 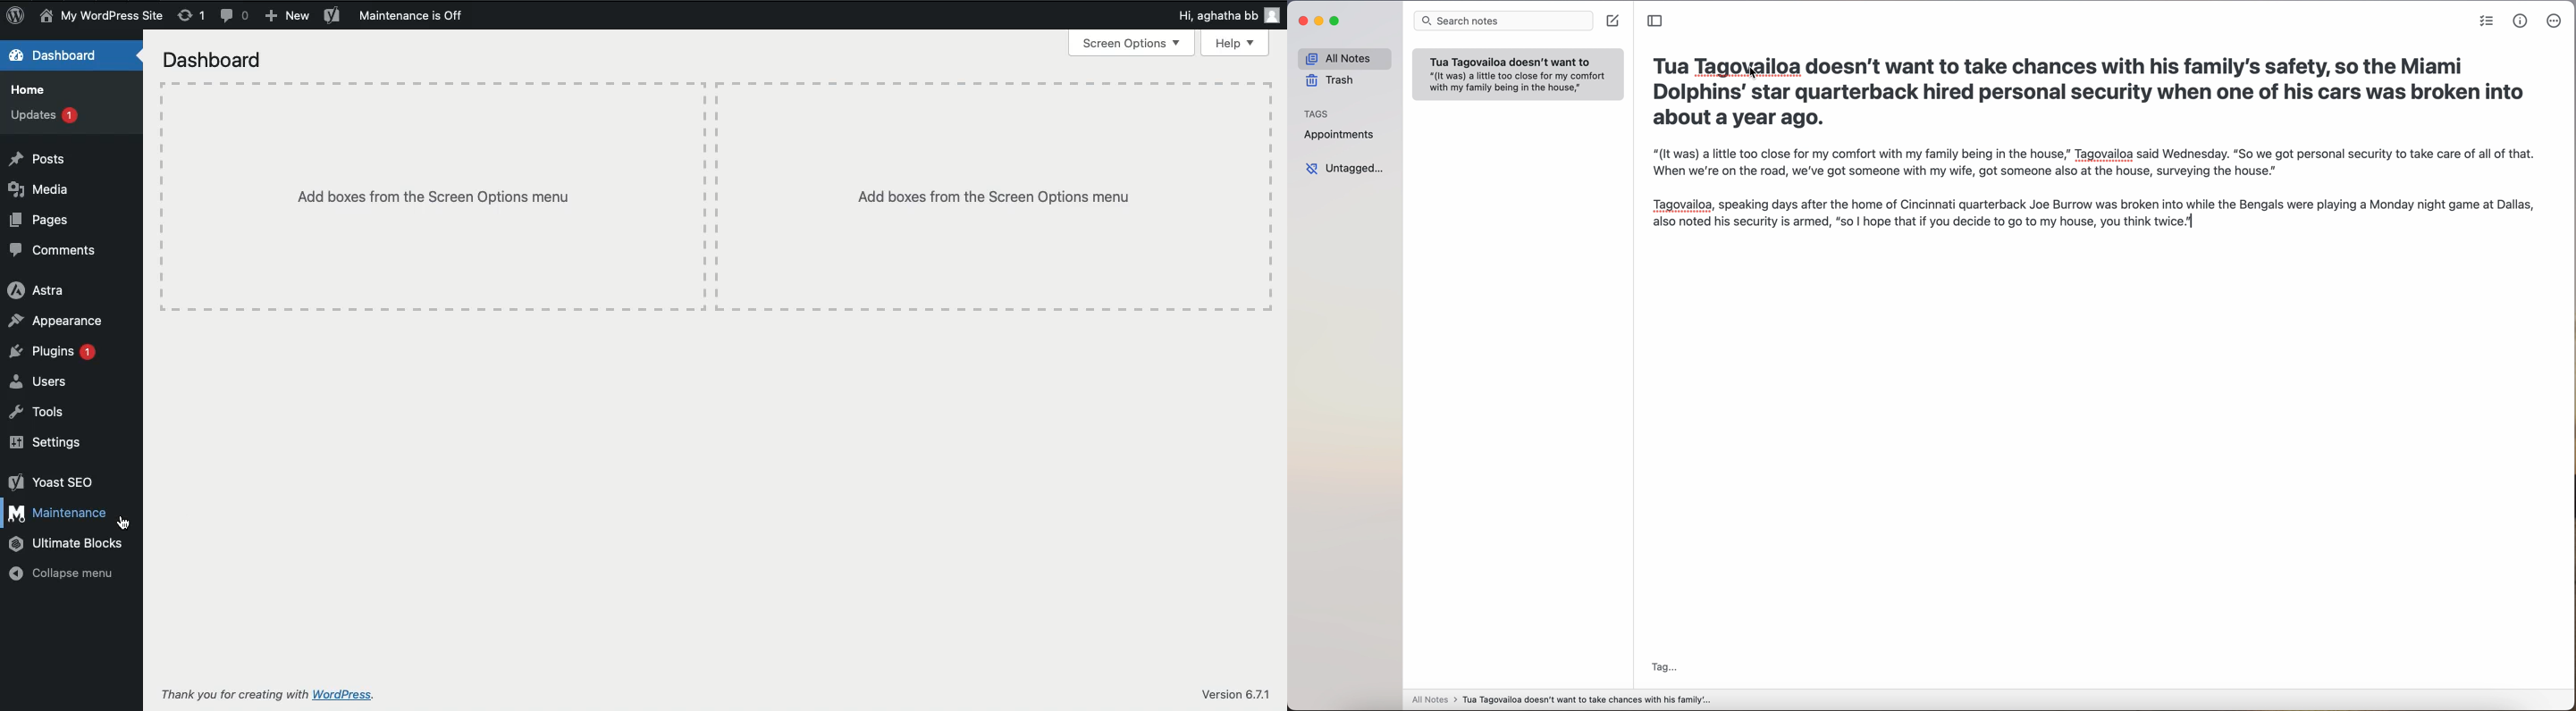 I want to click on Revision, so click(x=191, y=16).